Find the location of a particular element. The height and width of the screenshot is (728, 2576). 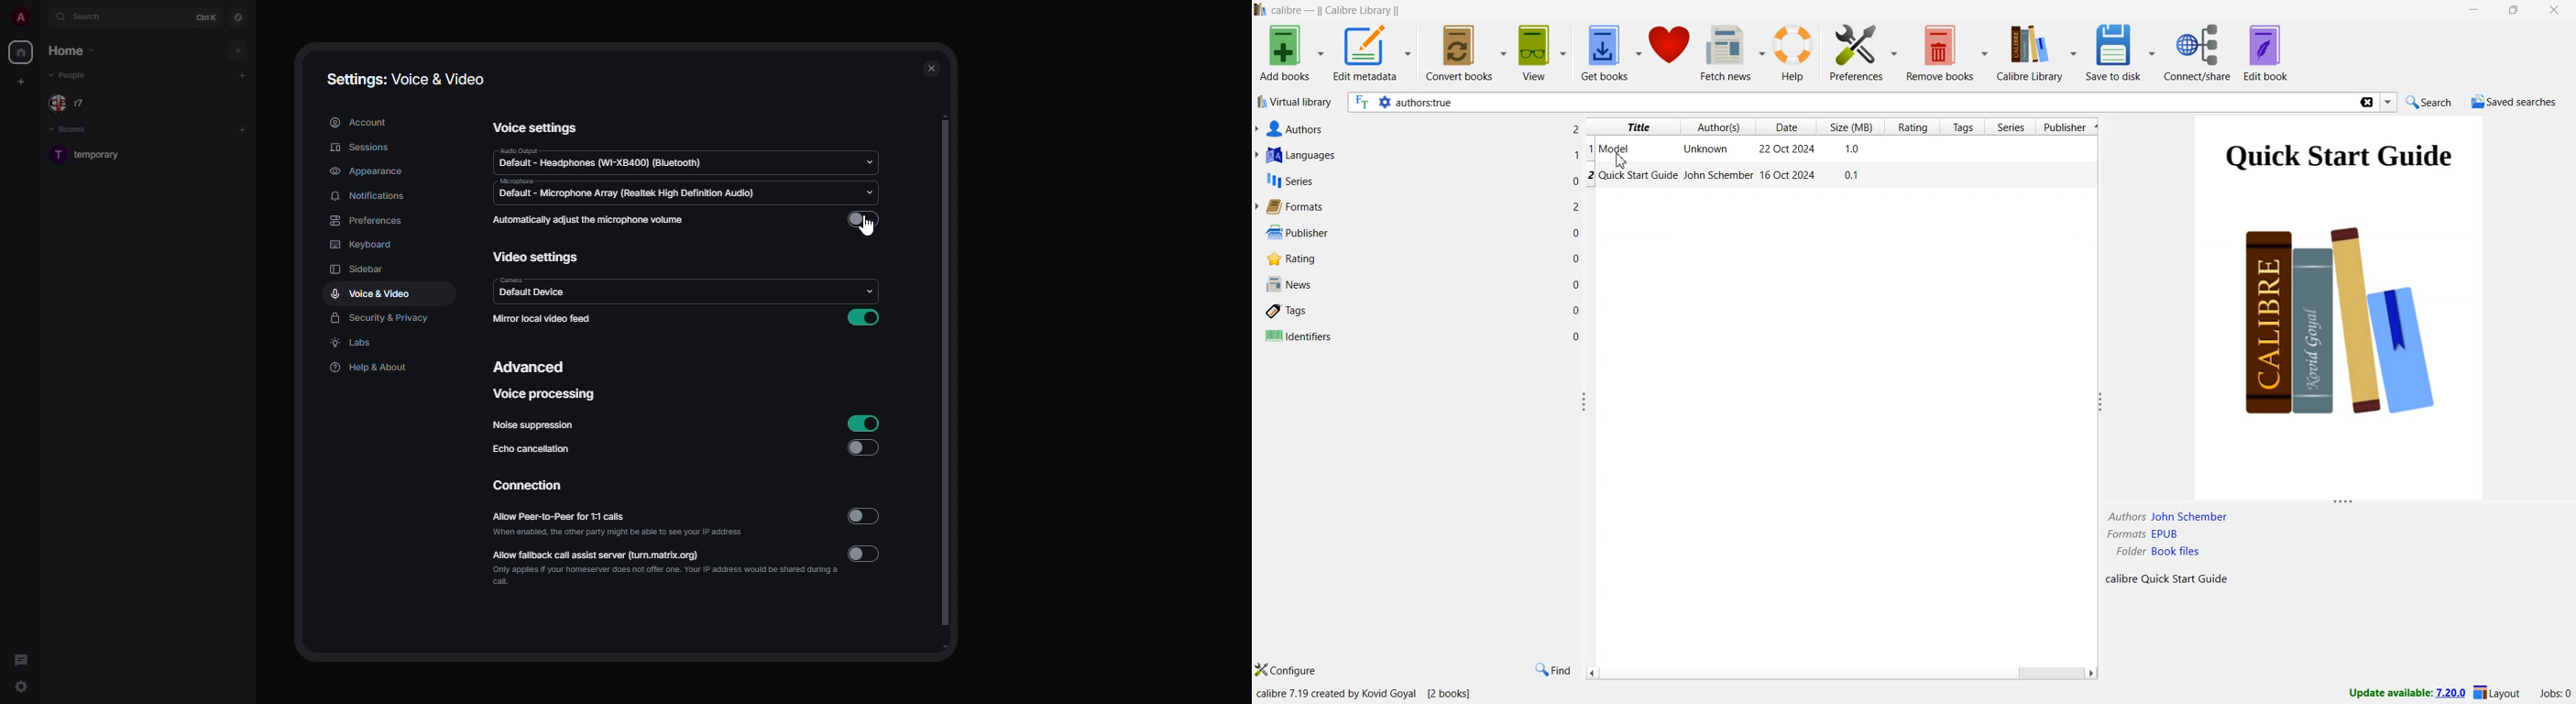

appearance is located at coordinates (367, 171).